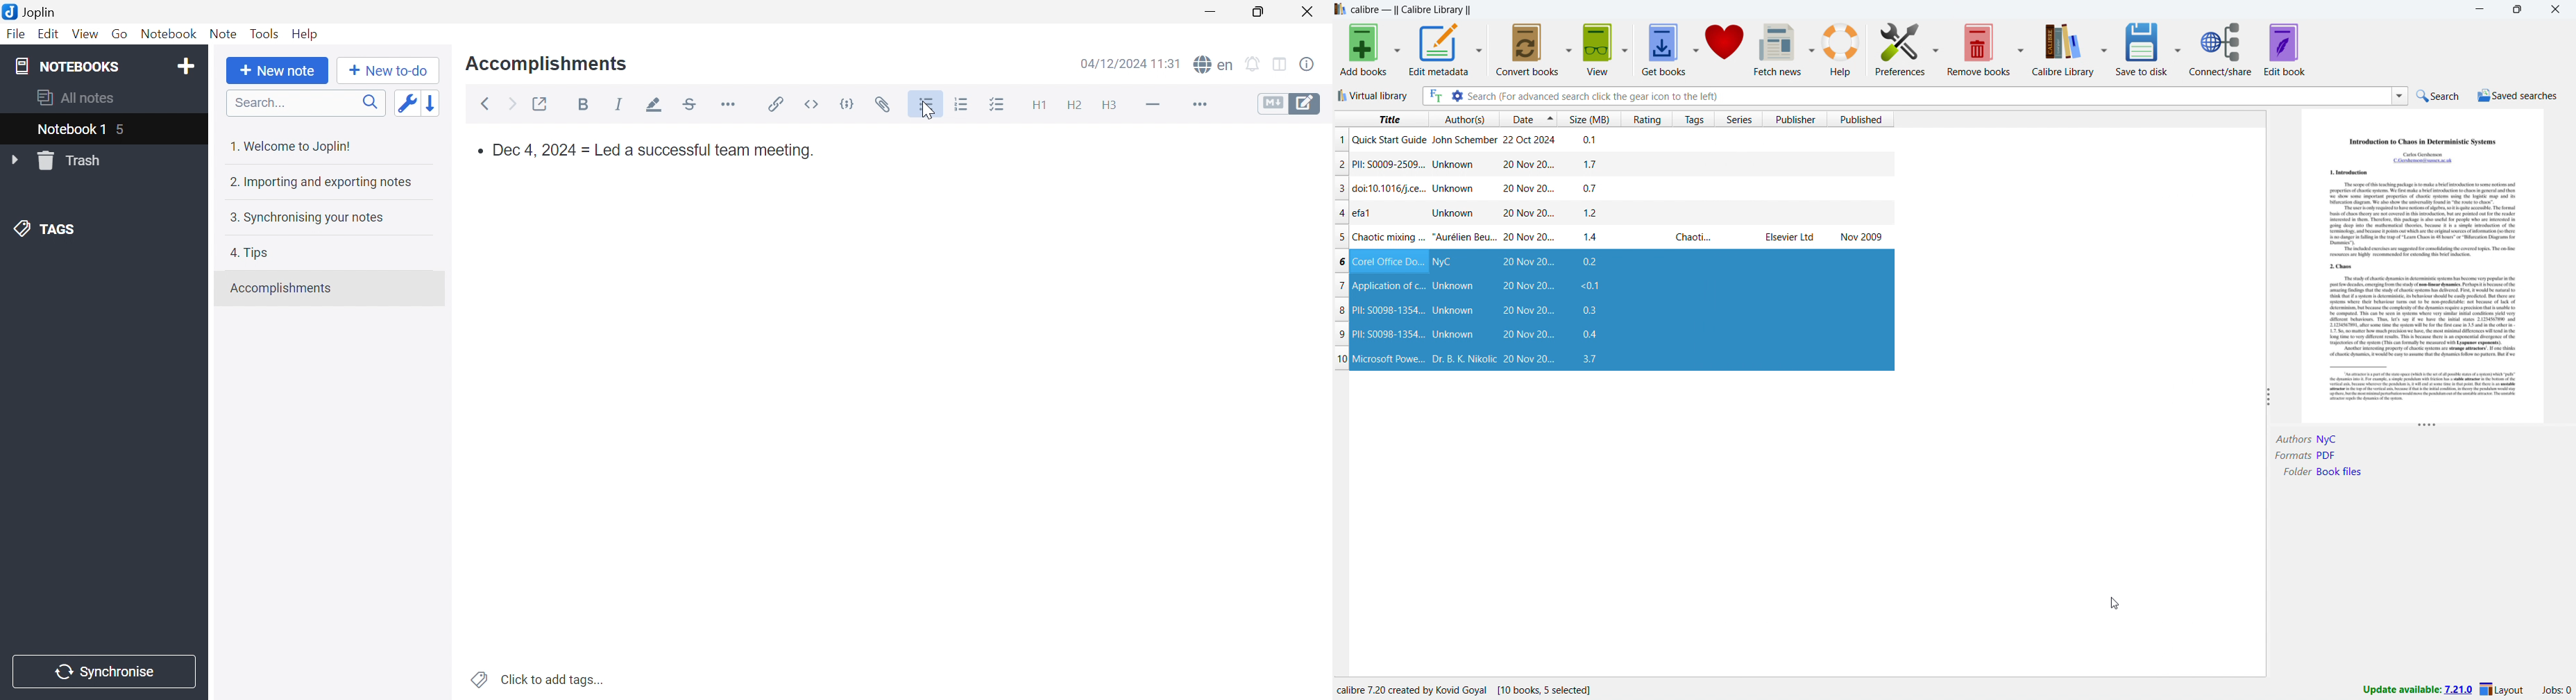  What do you see at coordinates (1935, 50) in the screenshot?
I see `preferences options` at bounding box center [1935, 50].